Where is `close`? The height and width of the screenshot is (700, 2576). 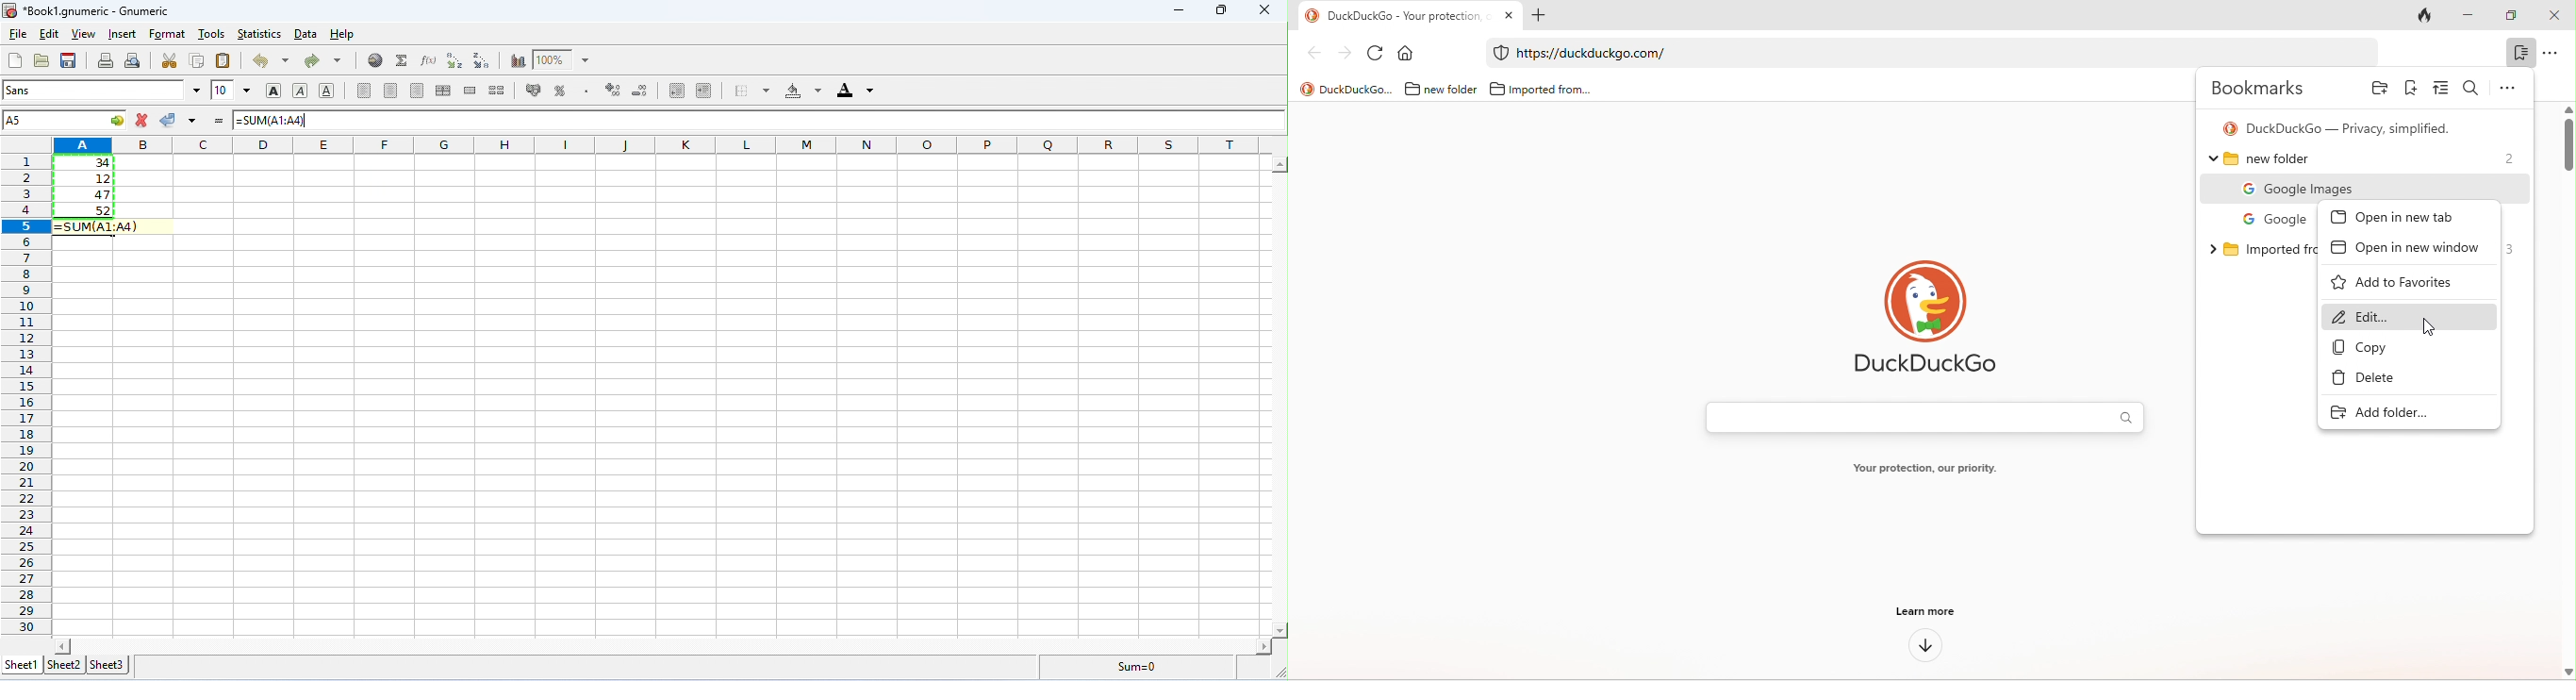 close is located at coordinates (2557, 16).